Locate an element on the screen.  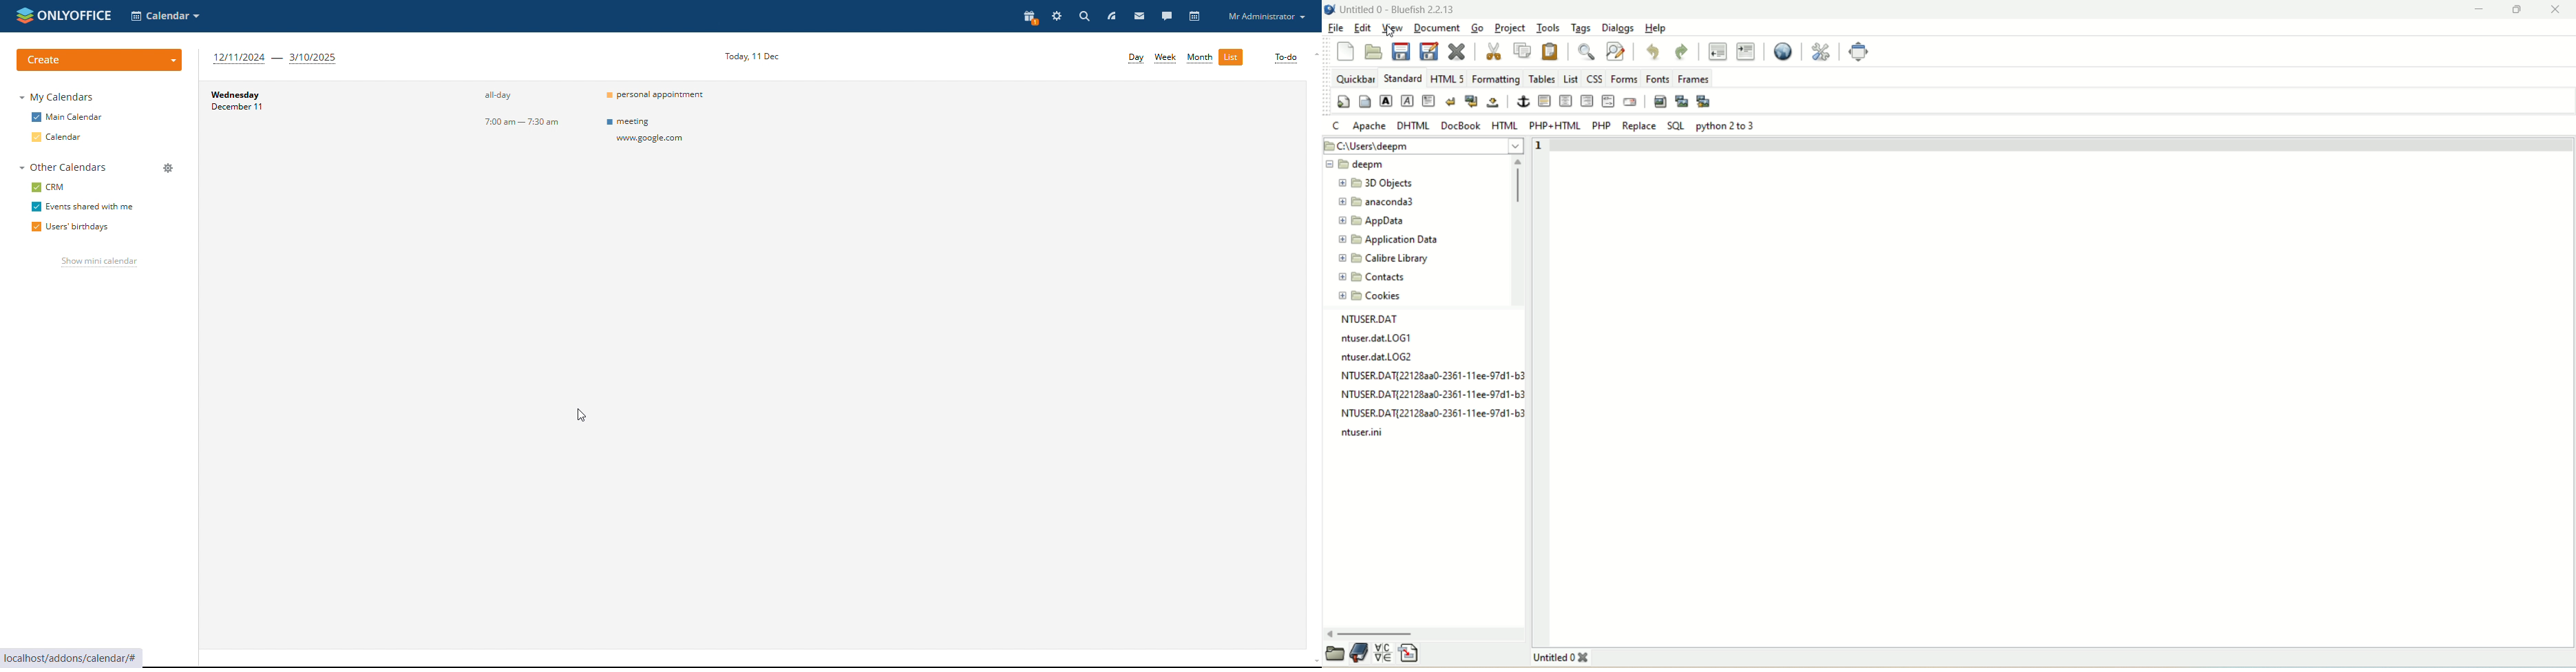
profile is located at coordinates (1267, 17).